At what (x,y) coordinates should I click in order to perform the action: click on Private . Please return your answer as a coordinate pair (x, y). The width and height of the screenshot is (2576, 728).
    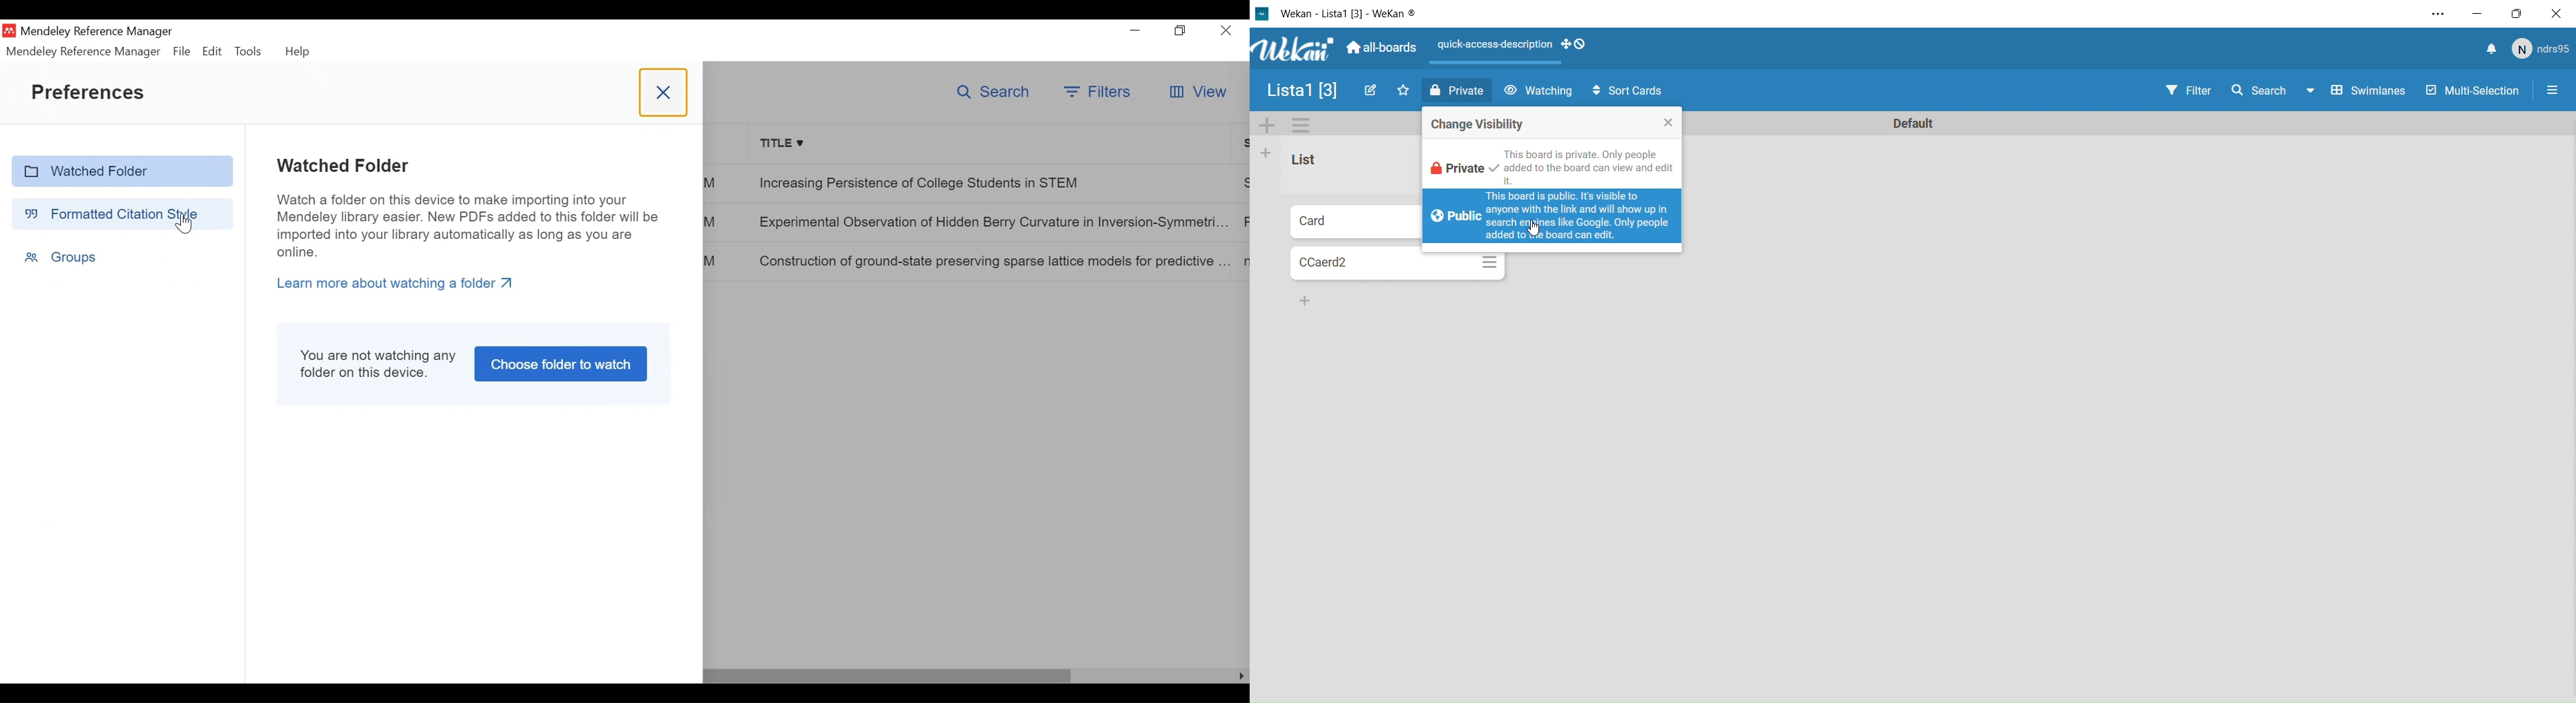
    Looking at the image, I should click on (1549, 164).